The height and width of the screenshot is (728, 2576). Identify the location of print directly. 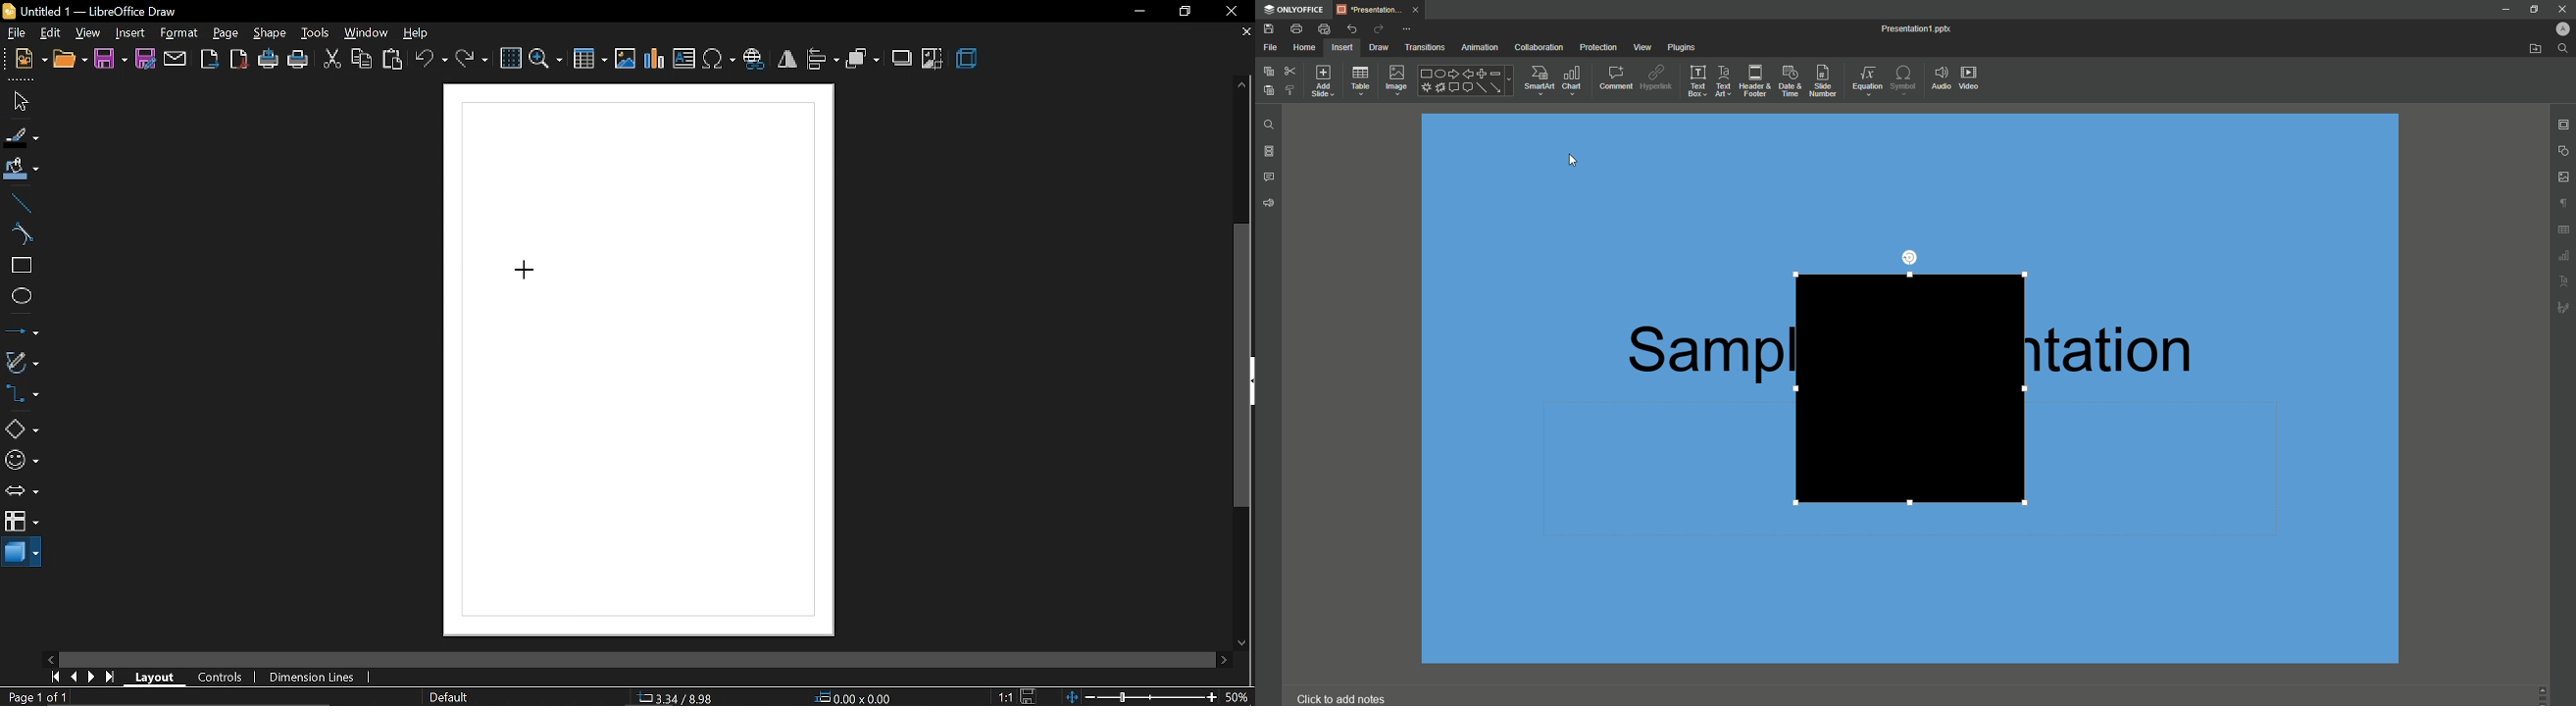
(267, 61).